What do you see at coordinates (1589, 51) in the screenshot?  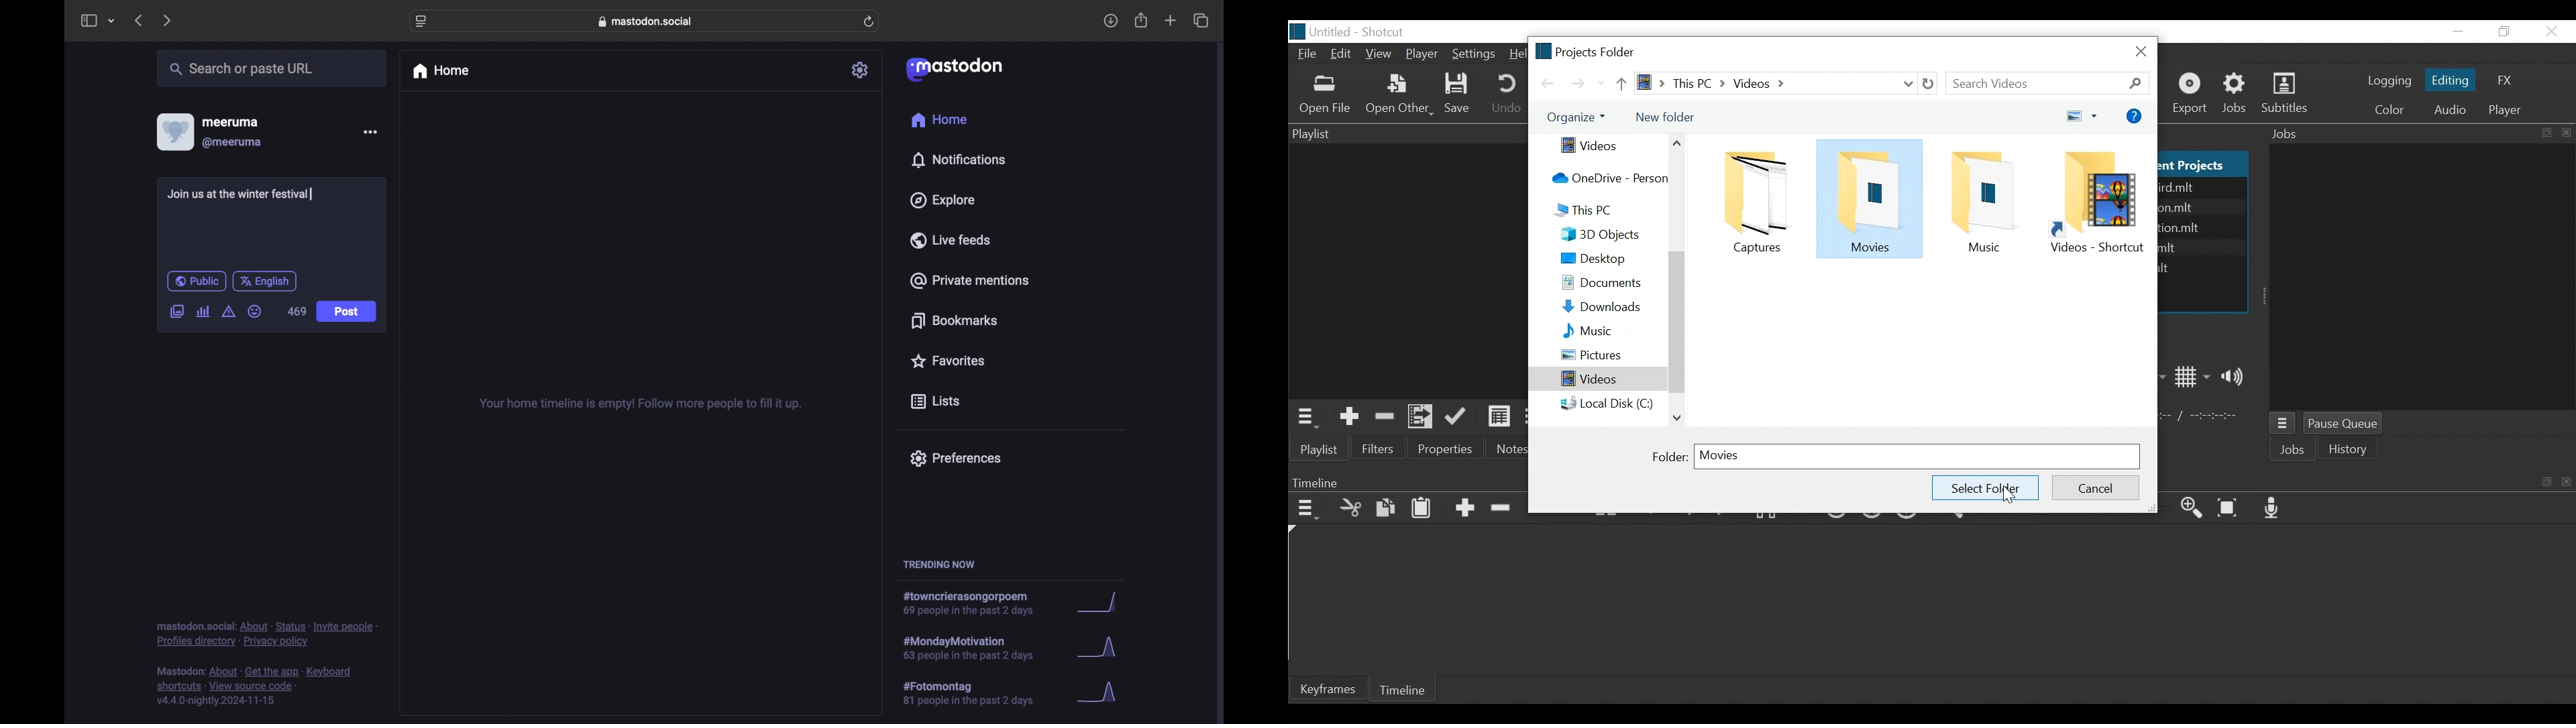 I see `Project Folder` at bounding box center [1589, 51].